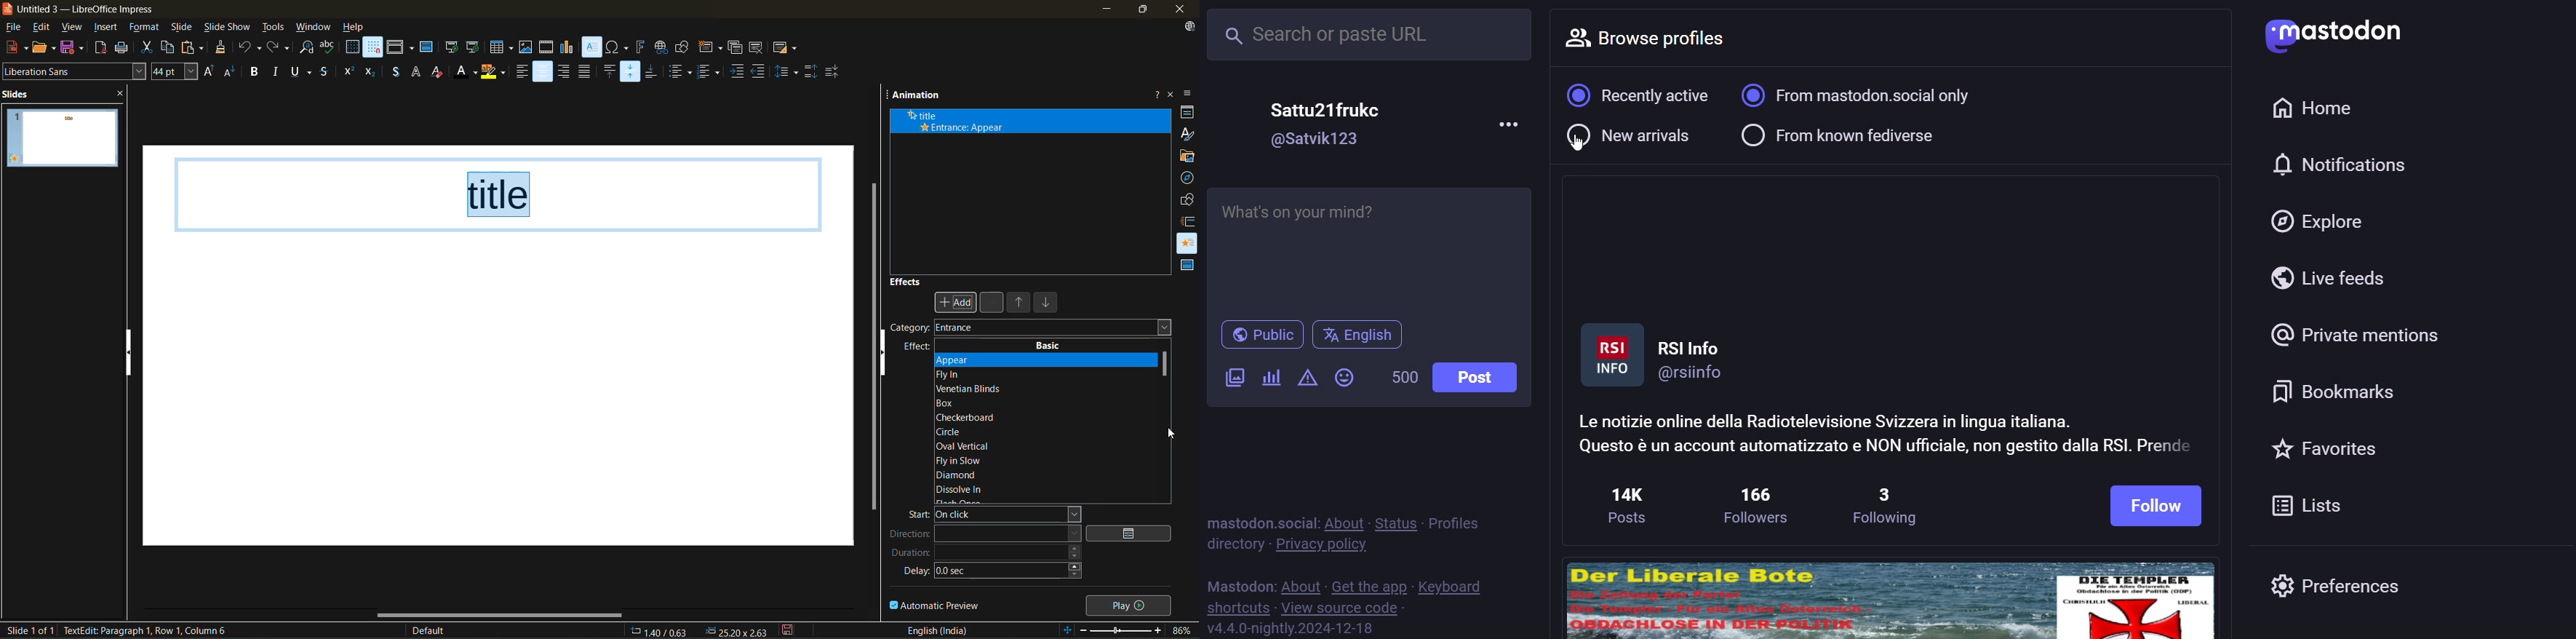  Describe the element at coordinates (146, 48) in the screenshot. I see `cut` at that location.